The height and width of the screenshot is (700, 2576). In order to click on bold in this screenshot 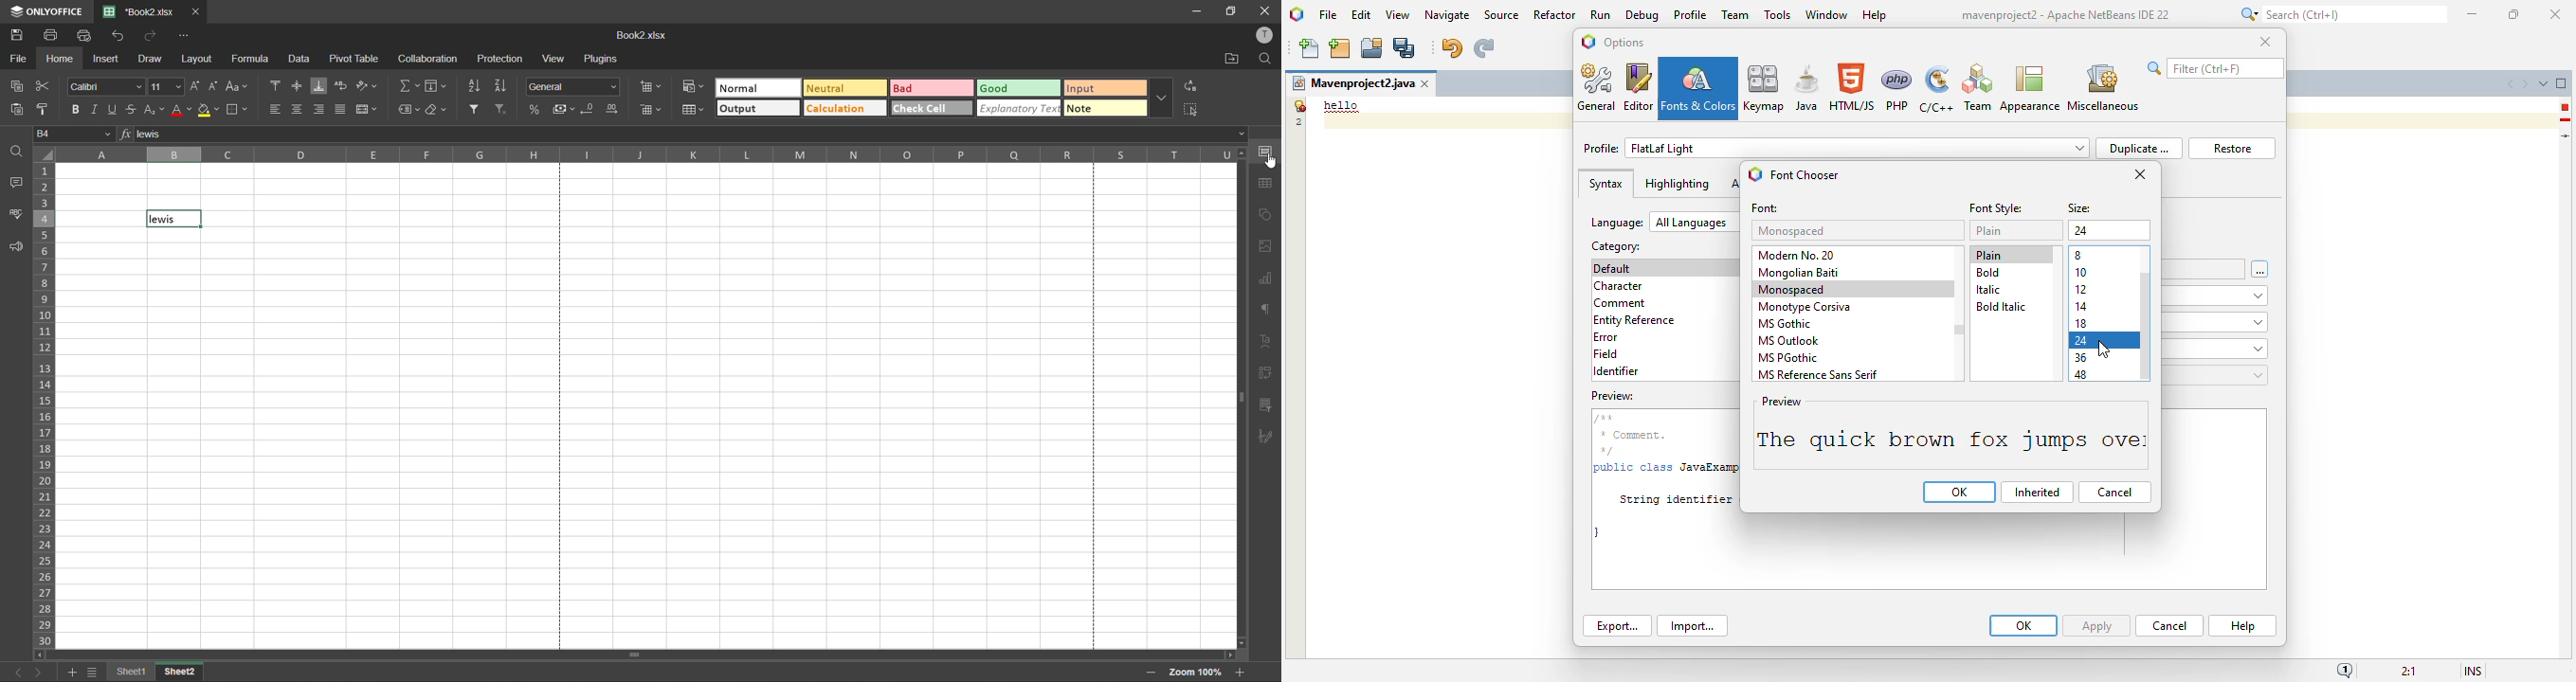, I will do `click(72, 111)`.